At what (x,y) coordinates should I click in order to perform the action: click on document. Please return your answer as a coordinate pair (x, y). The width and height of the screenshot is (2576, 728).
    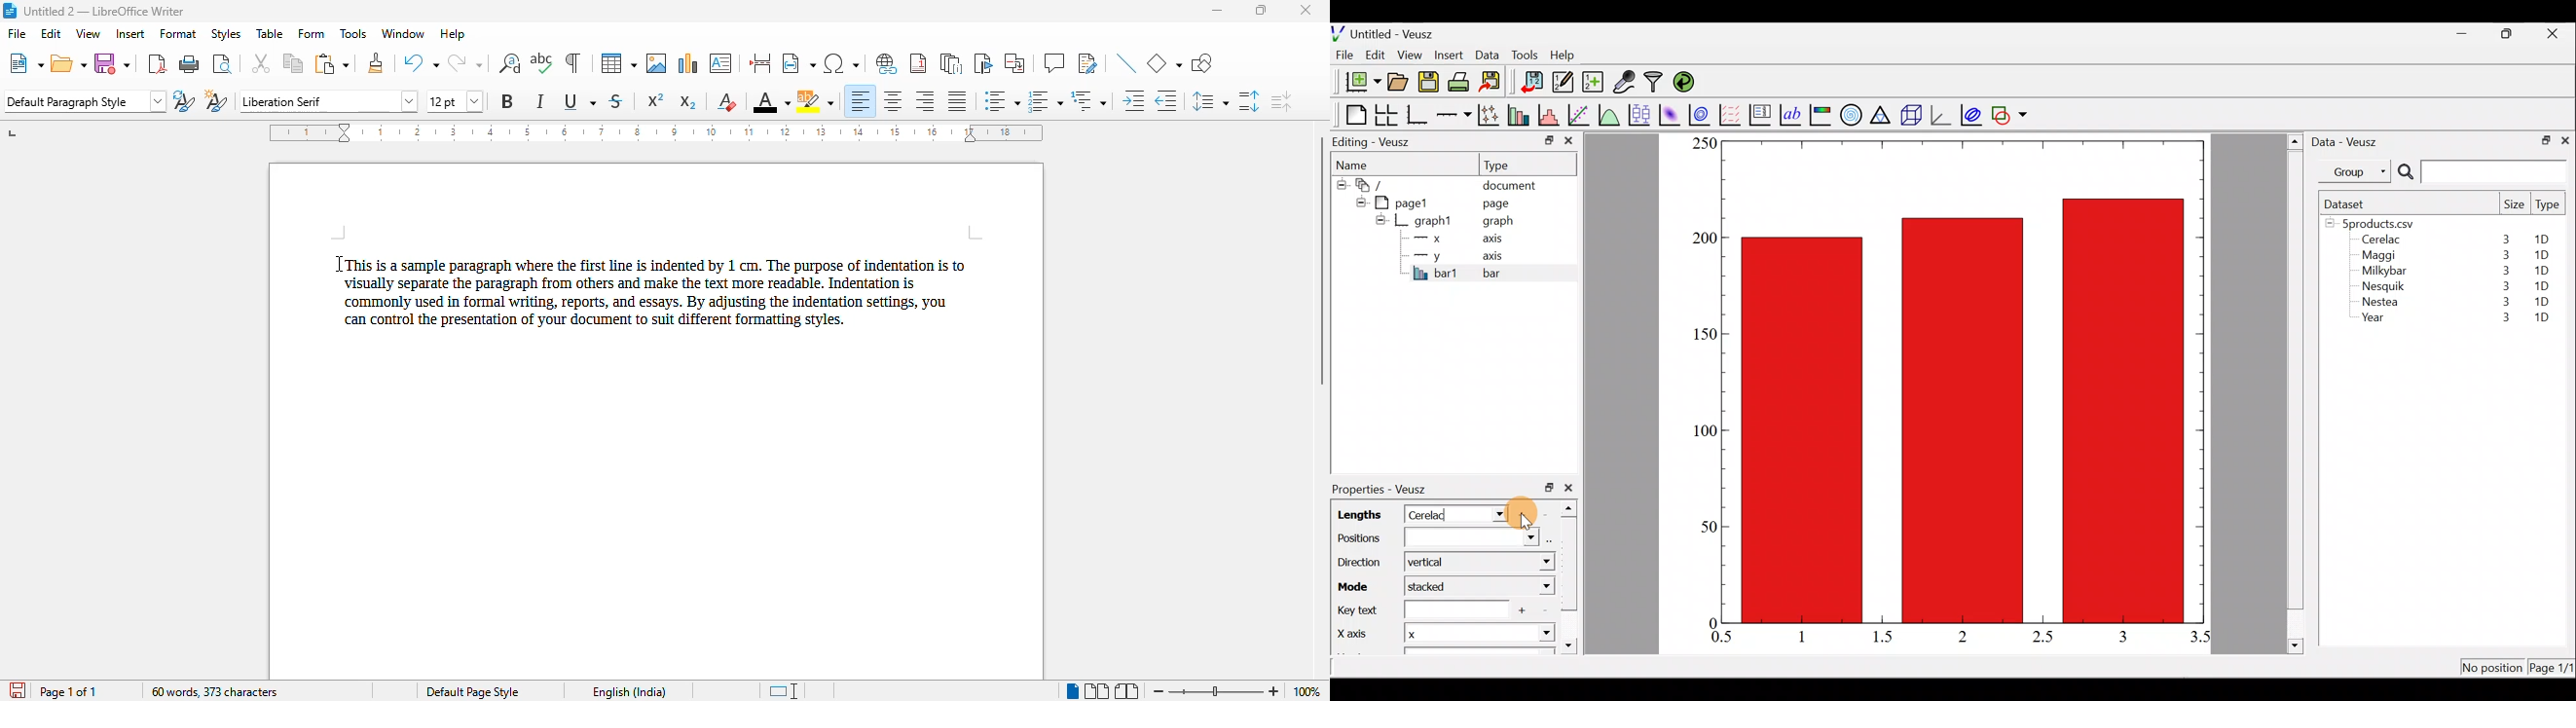
    Looking at the image, I should click on (1509, 183).